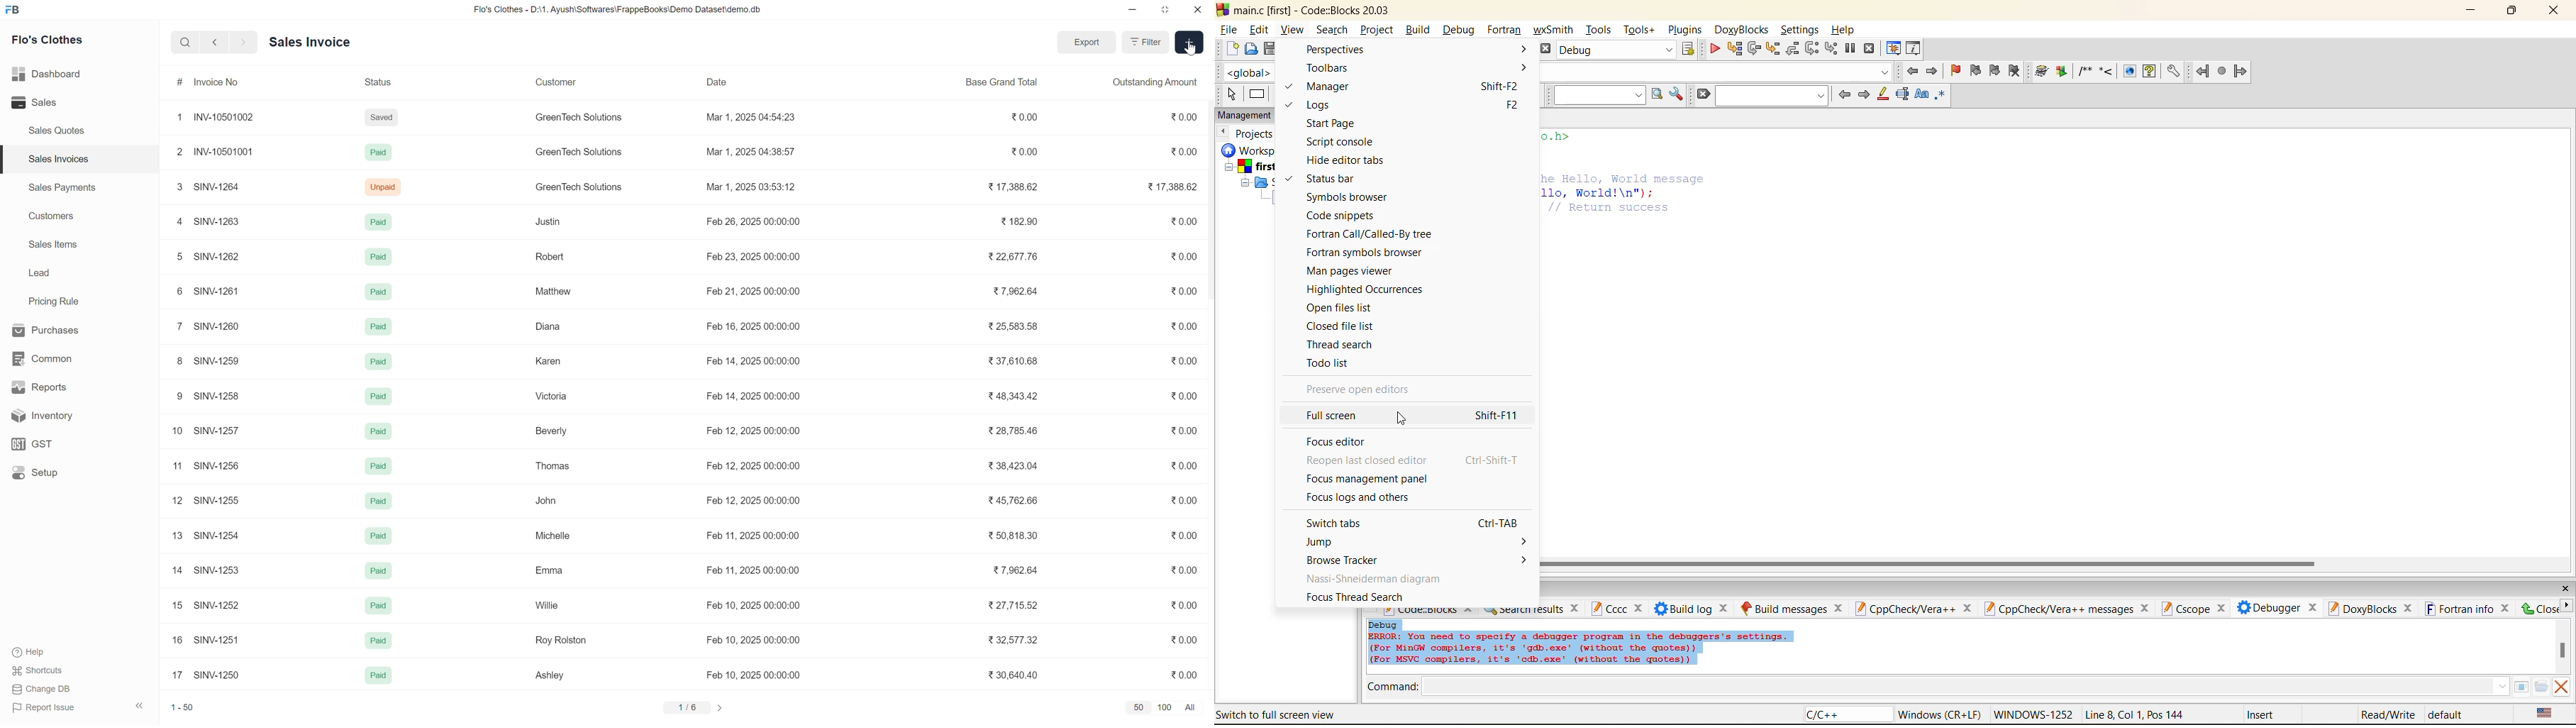 This screenshot has width=2576, height=728. Describe the element at coordinates (1005, 83) in the screenshot. I see `Base Grand Total` at that location.